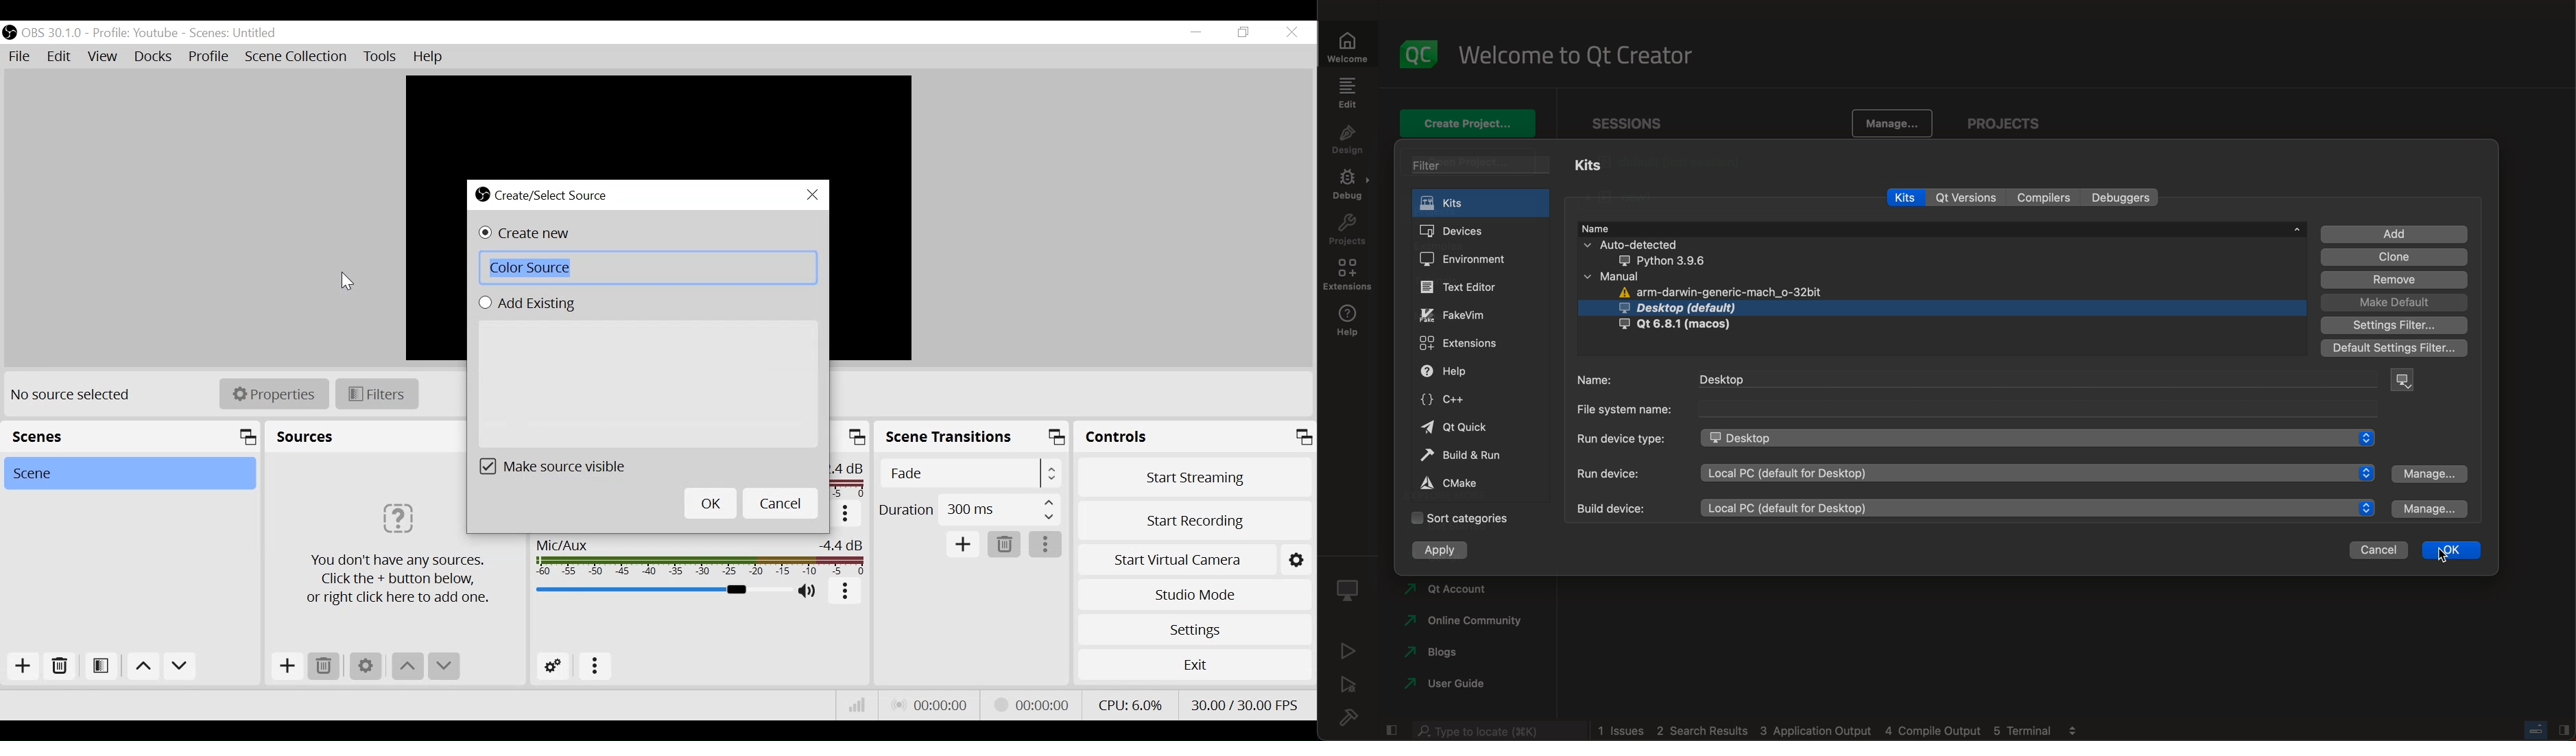  I want to click on More Options, so click(599, 664).